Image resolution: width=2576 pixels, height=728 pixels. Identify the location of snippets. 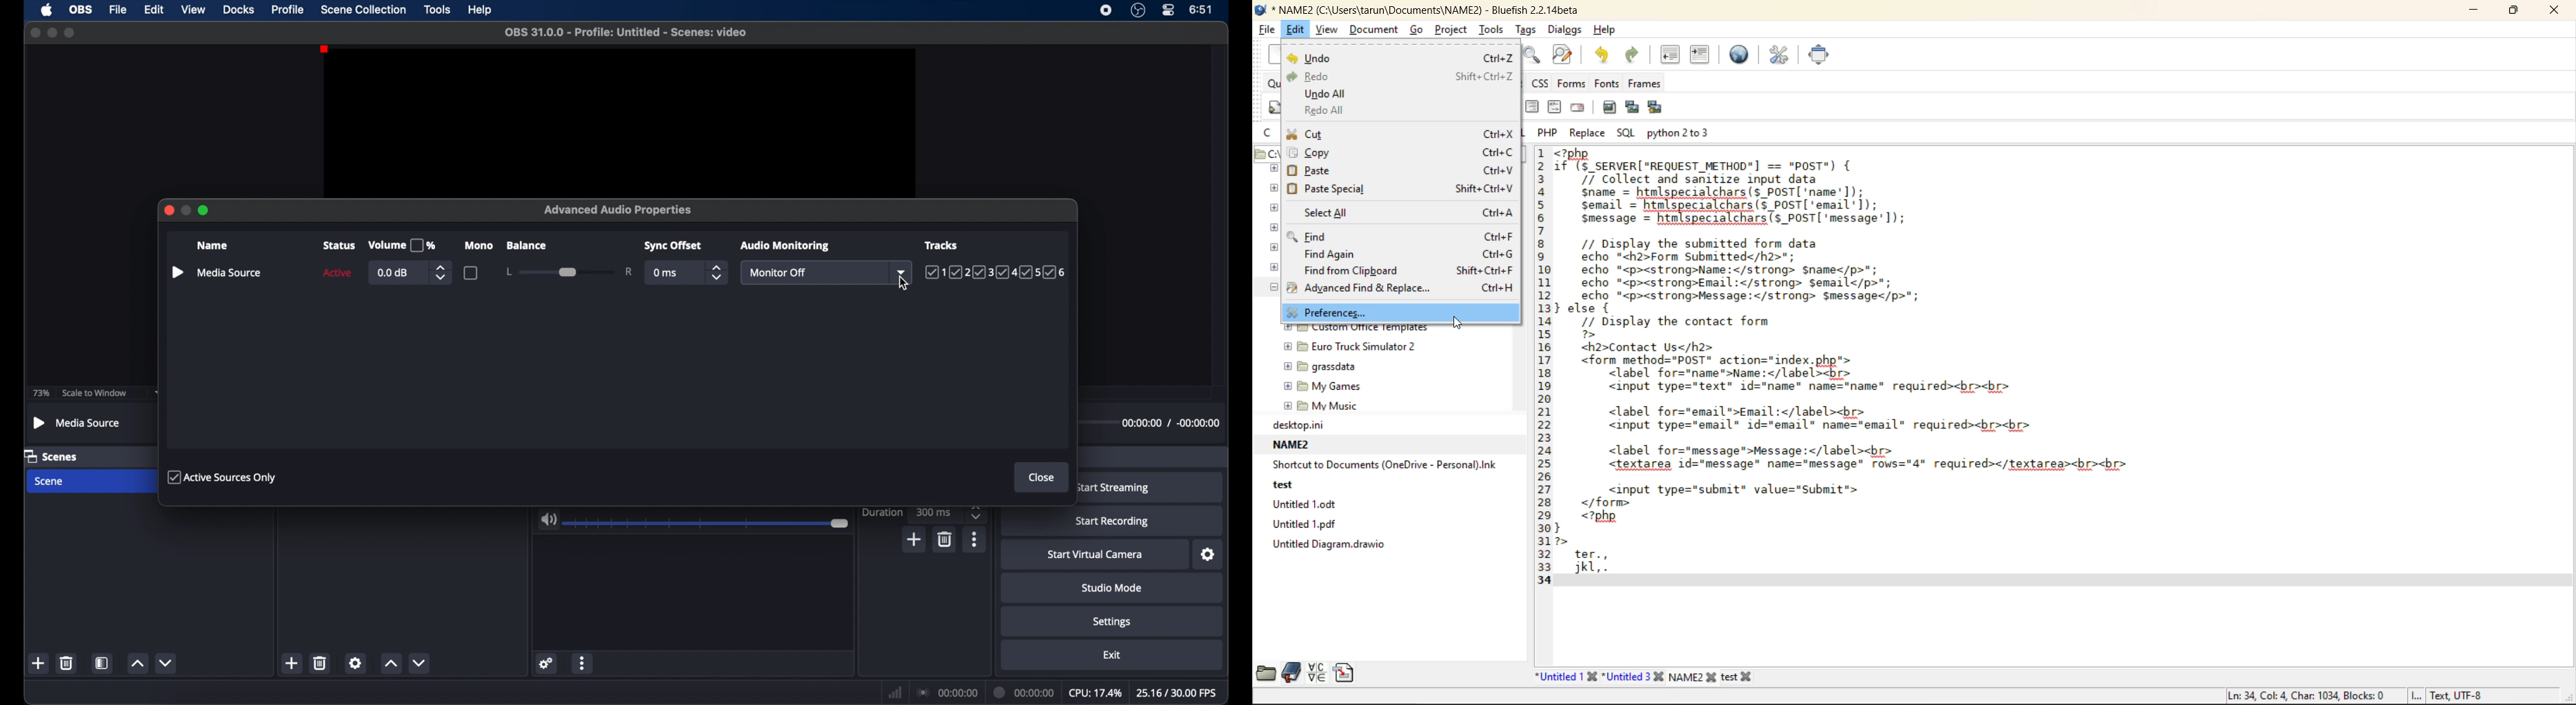
(1343, 674).